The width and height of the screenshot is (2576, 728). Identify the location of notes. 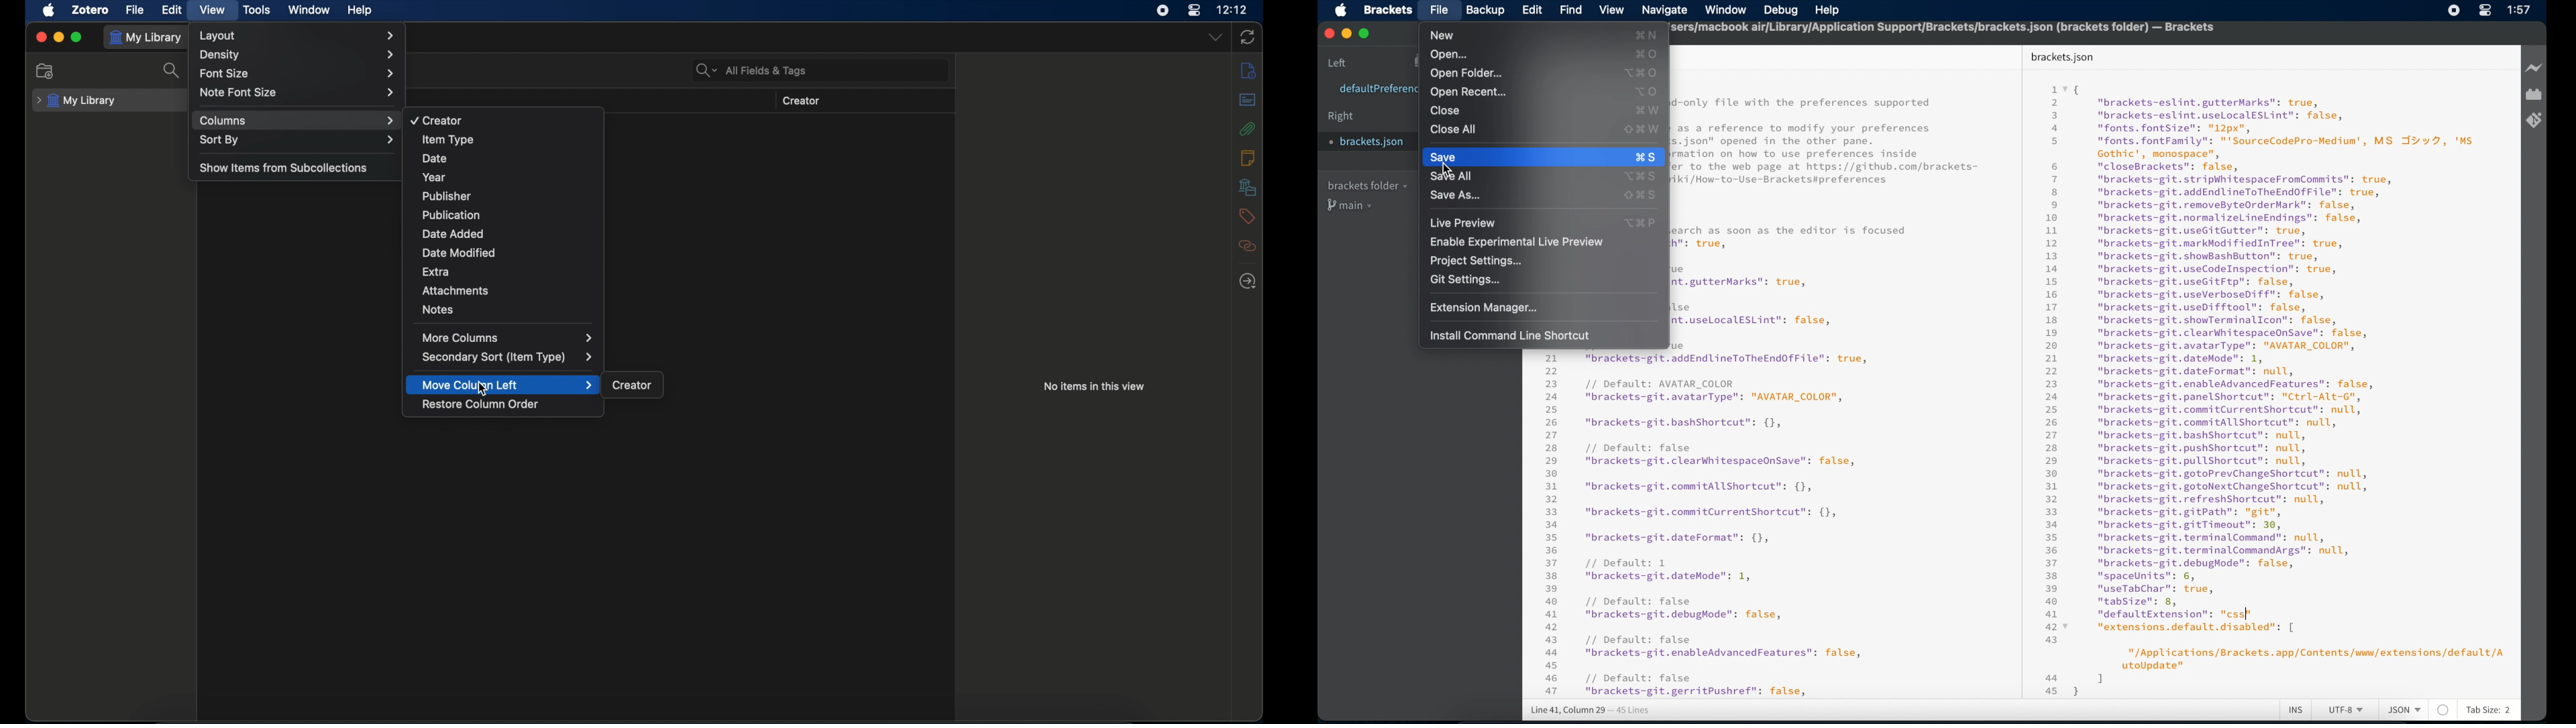
(1247, 157).